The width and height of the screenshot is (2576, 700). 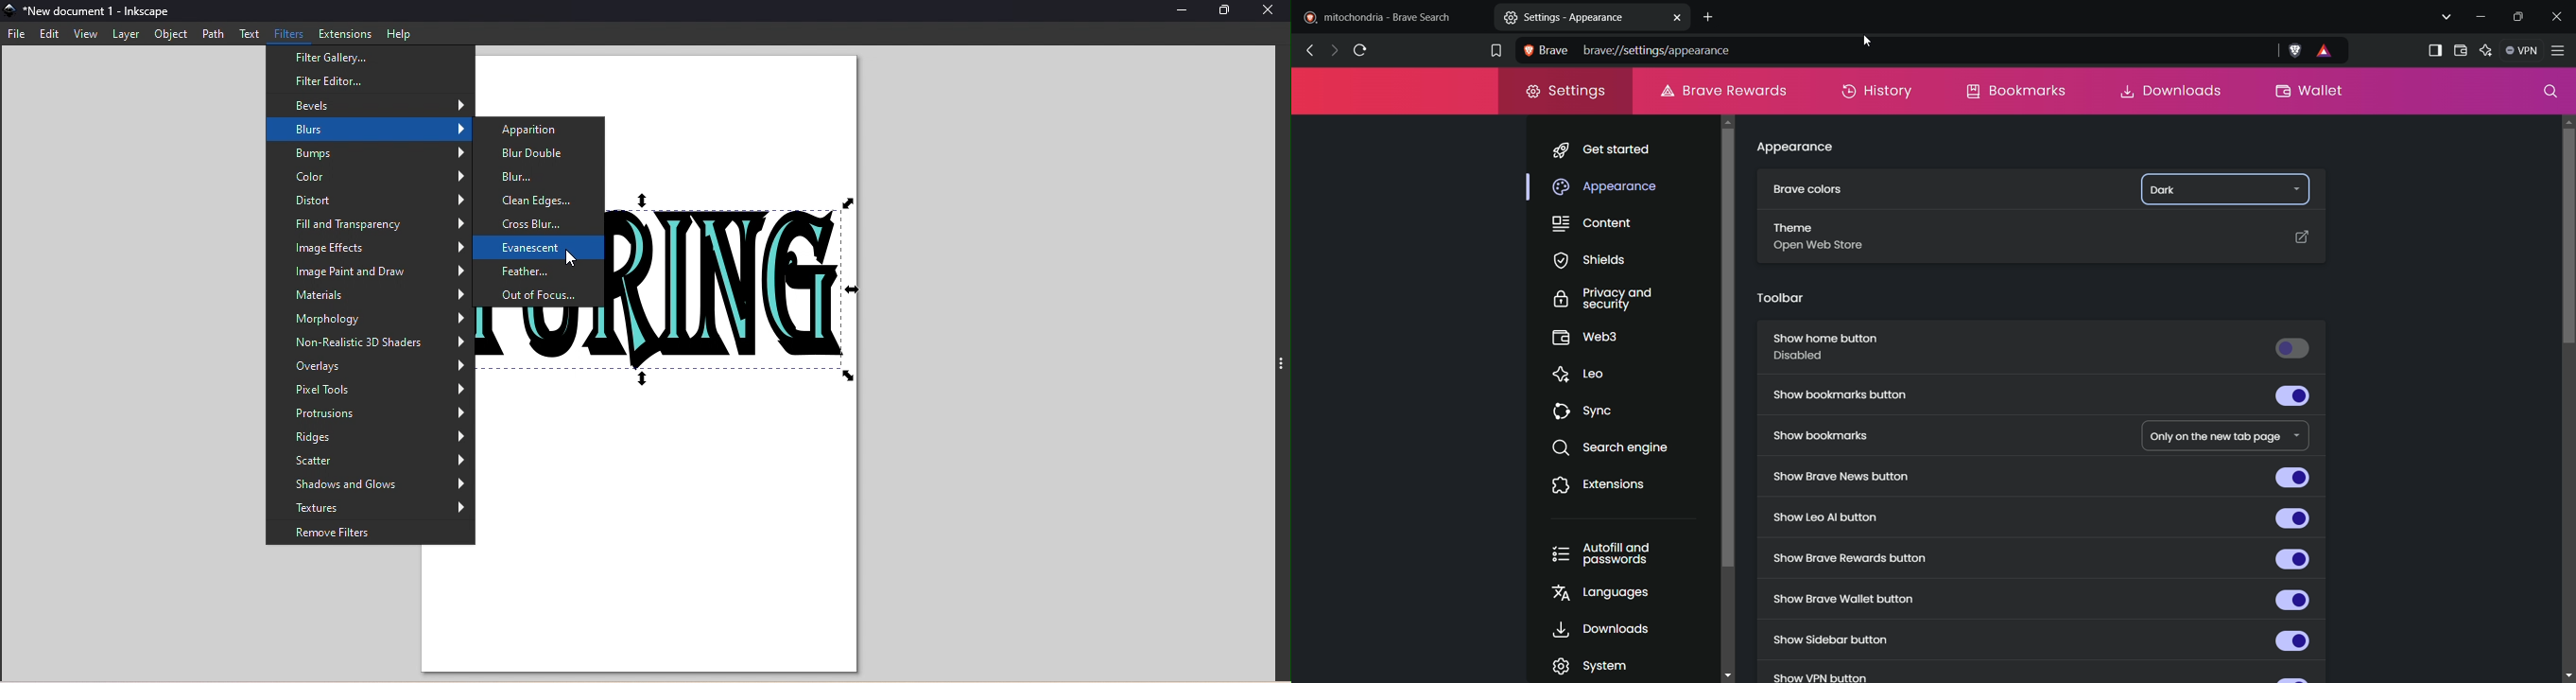 What do you see at coordinates (1726, 90) in the screenshot?
I see `brave rewards` at bounding box center [1726, 90].